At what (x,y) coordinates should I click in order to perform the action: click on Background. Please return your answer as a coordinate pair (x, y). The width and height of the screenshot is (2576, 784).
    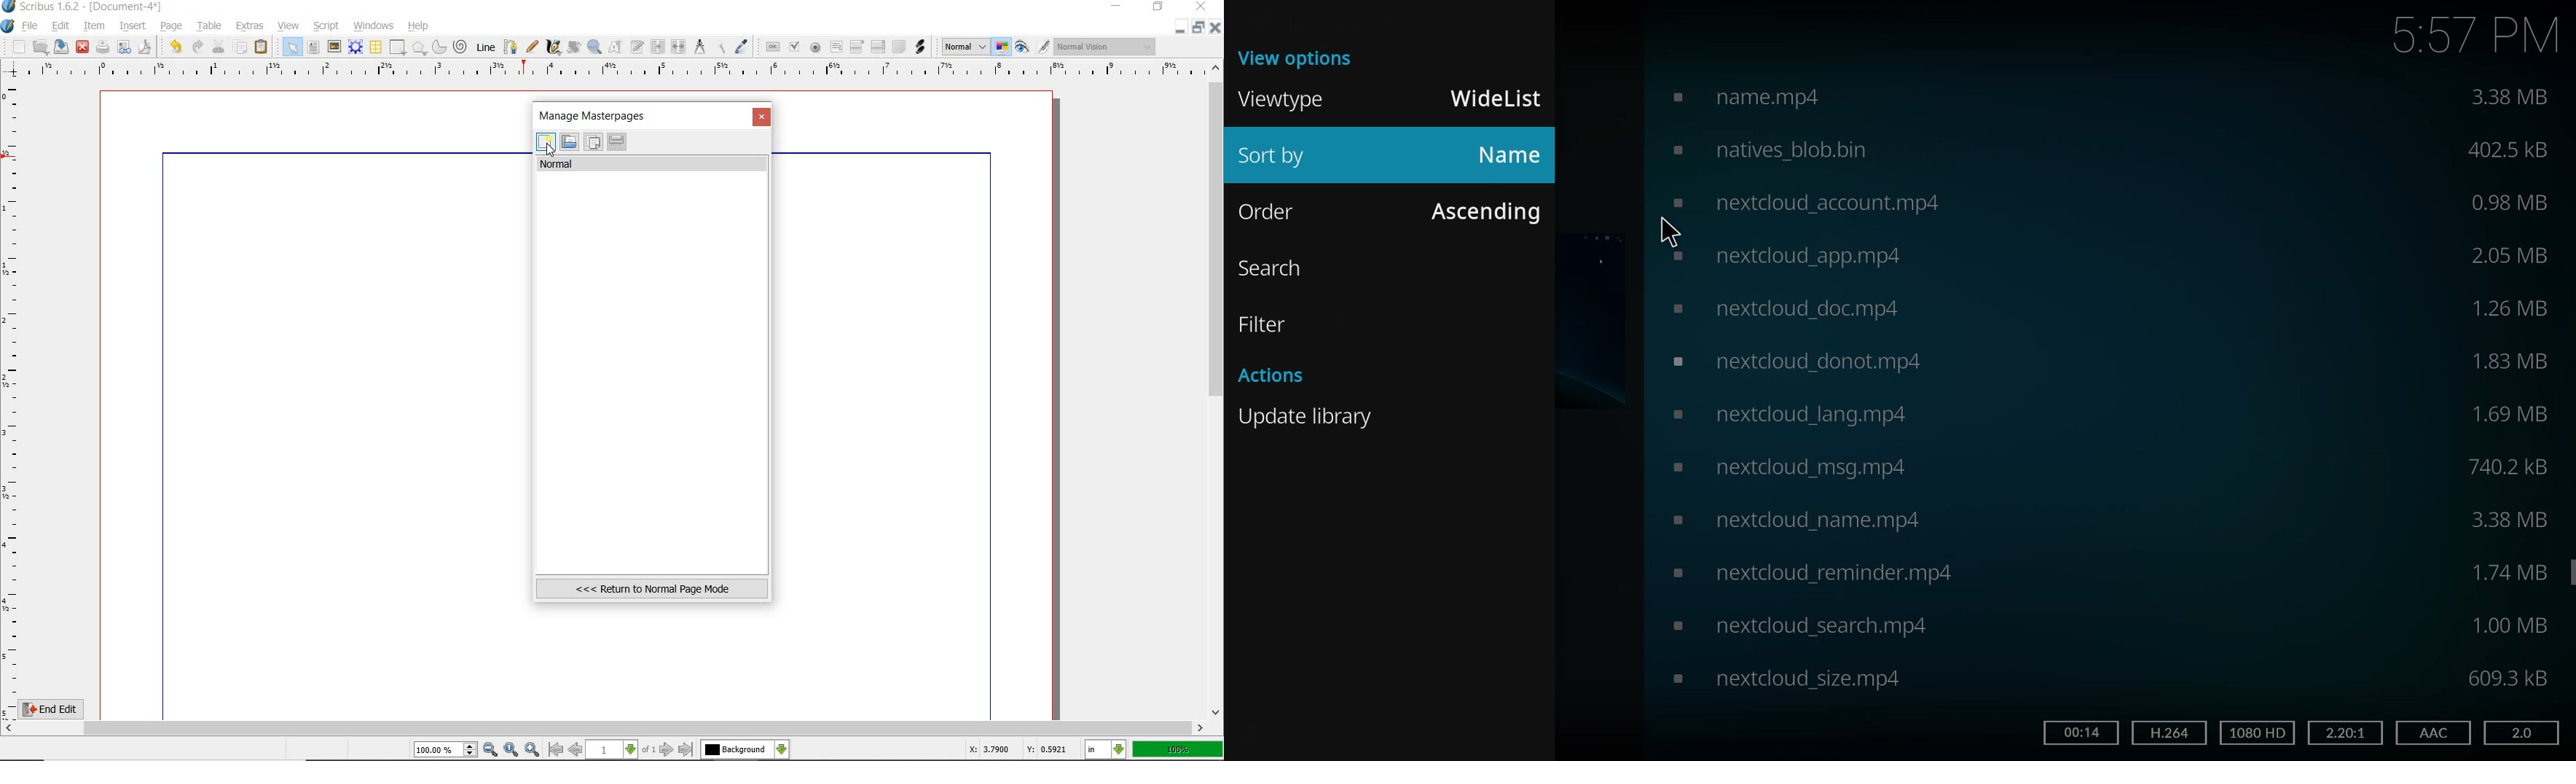
    Looking at the image, I should click on (745, 750).